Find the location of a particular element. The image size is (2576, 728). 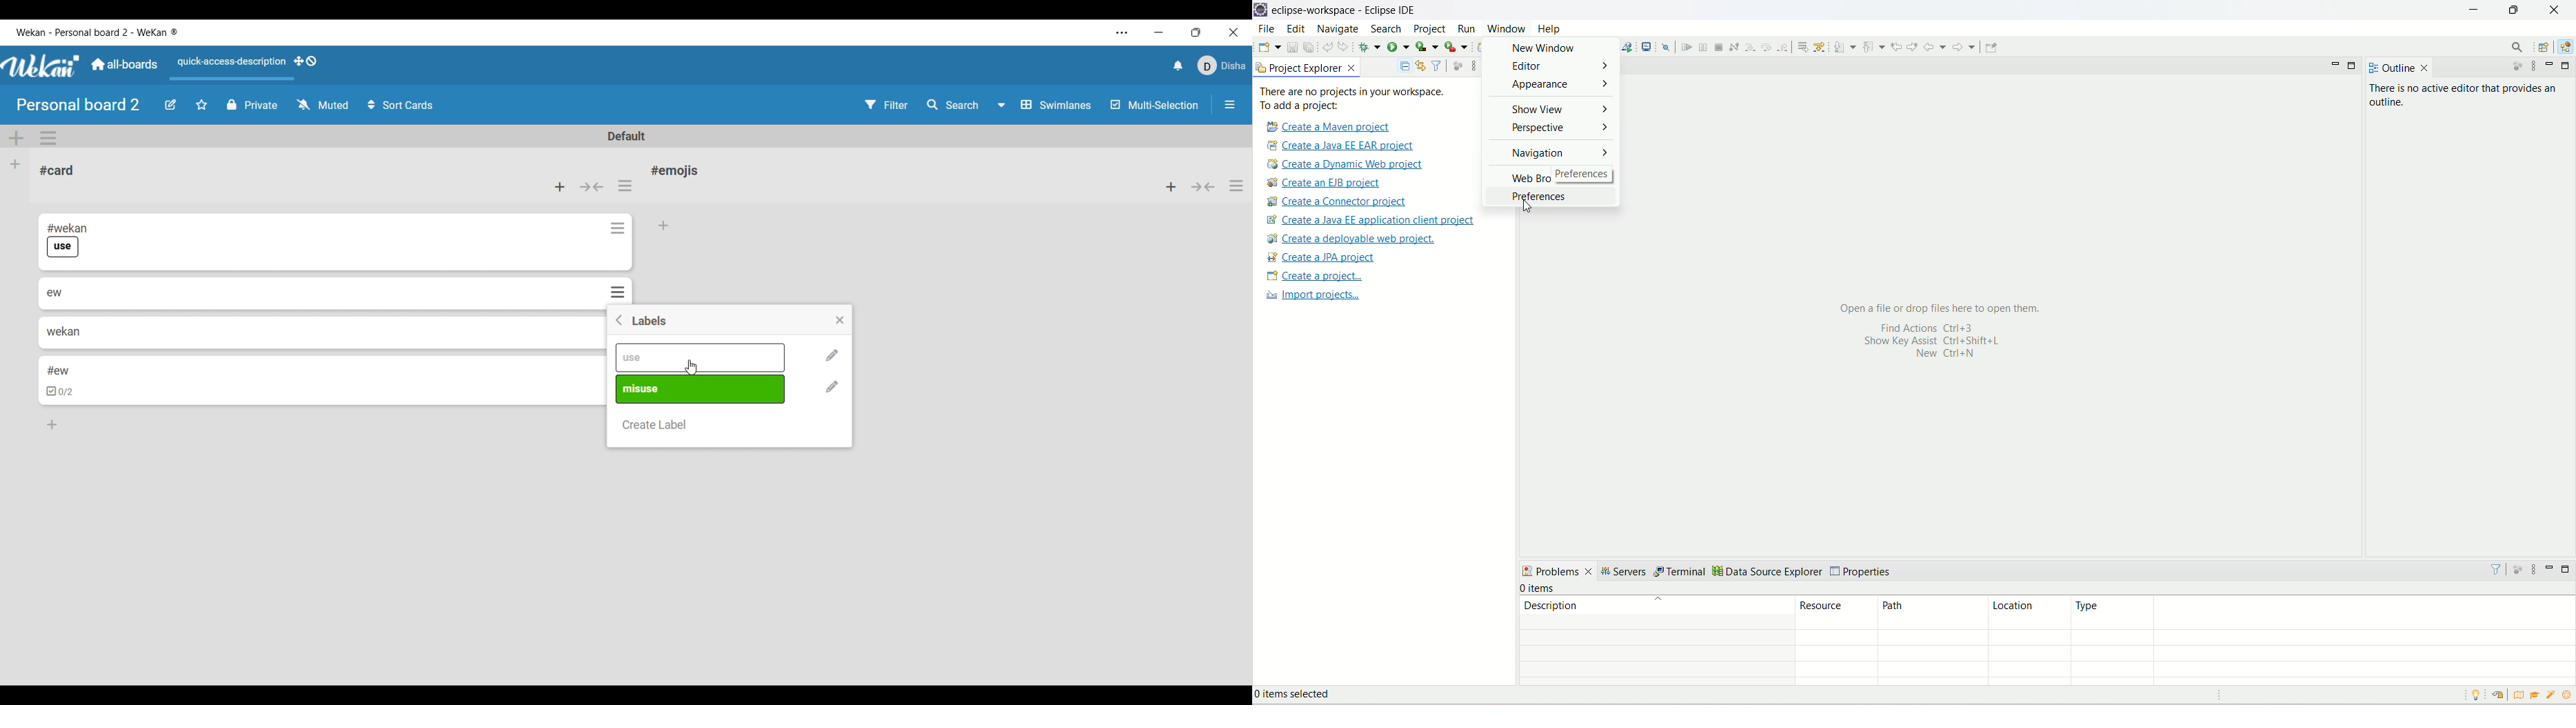

perspective is located at coordinates (1553, 130).